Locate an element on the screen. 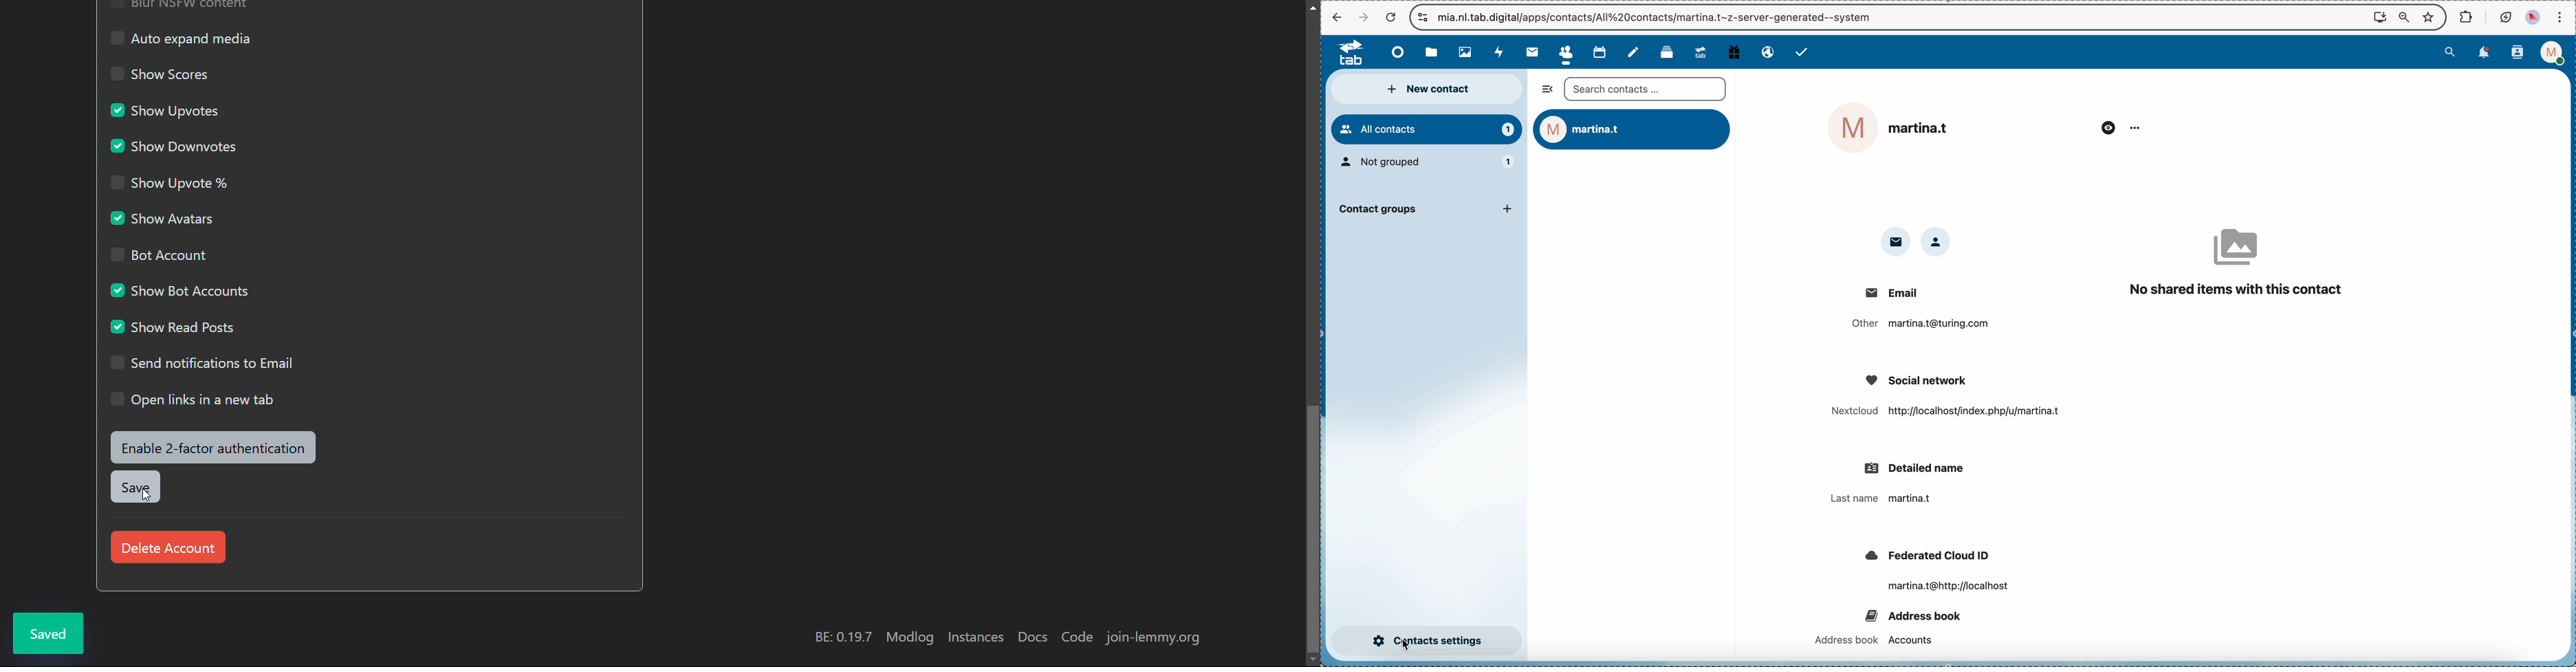 The image size is (2576, 672). more options is located at coordinates (2134, 127).